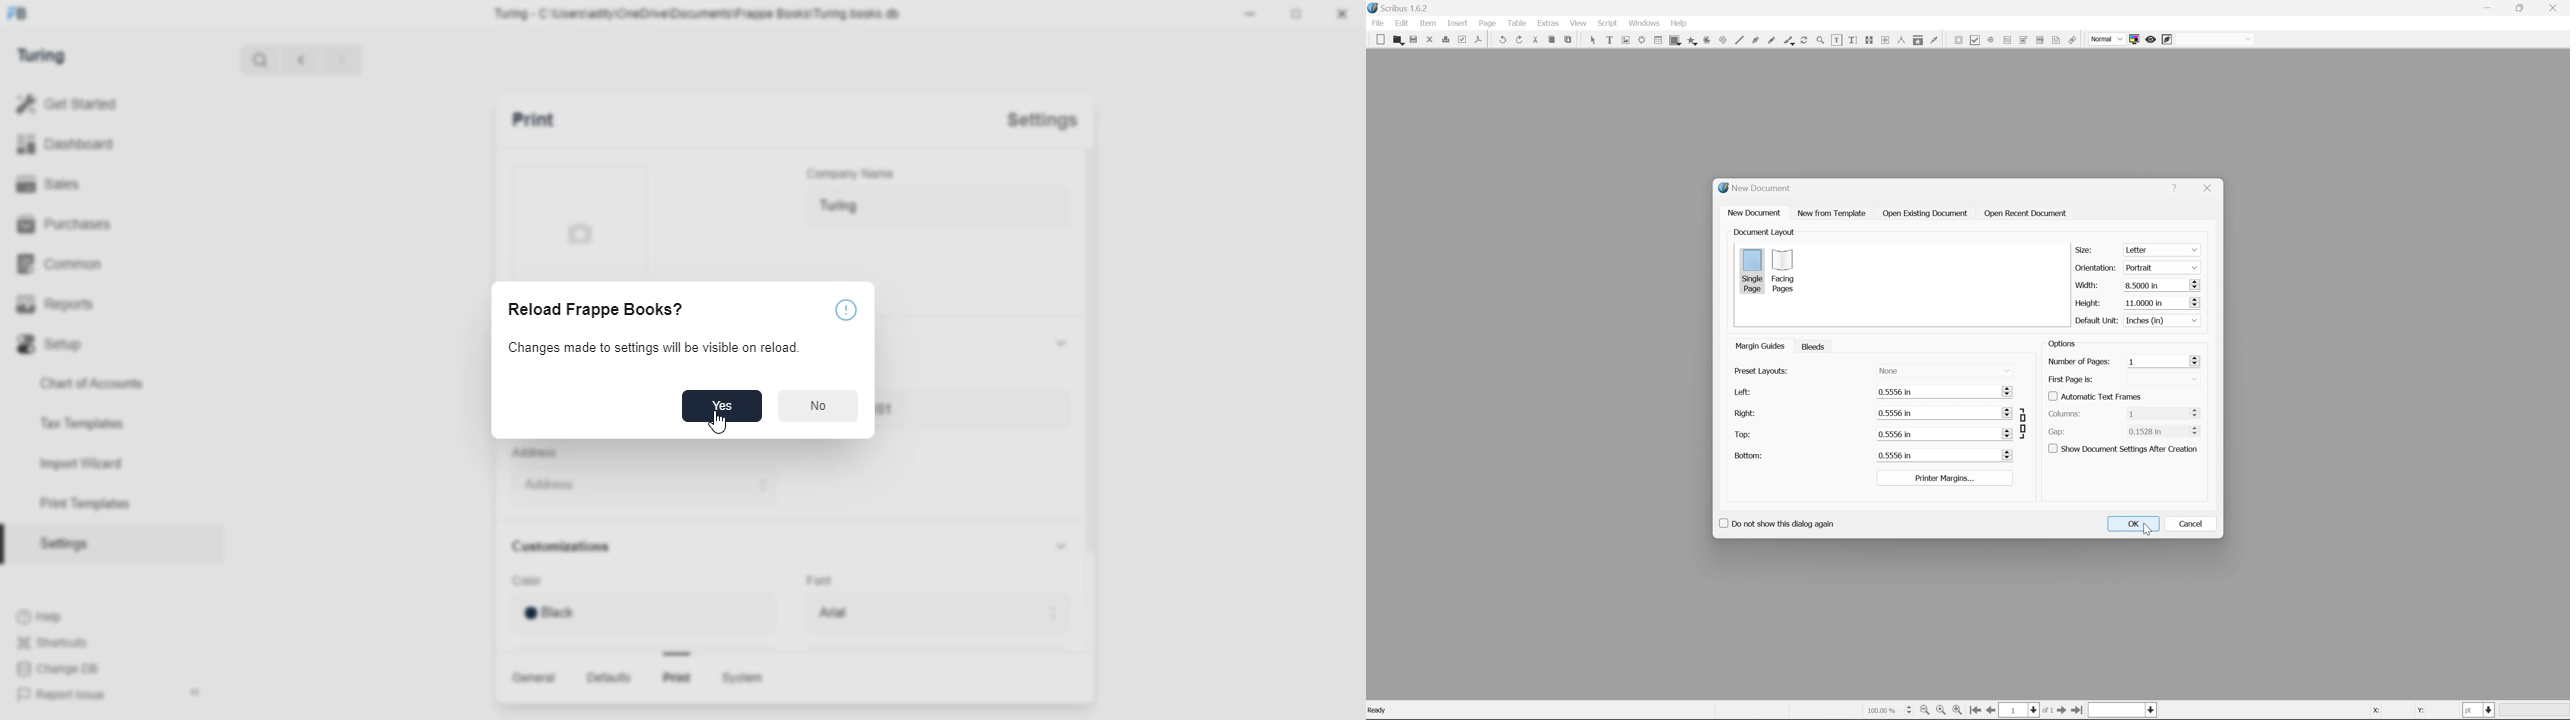  Describe the element at coordinates (1378, 24) in the screenshot. I see `file` at that location.